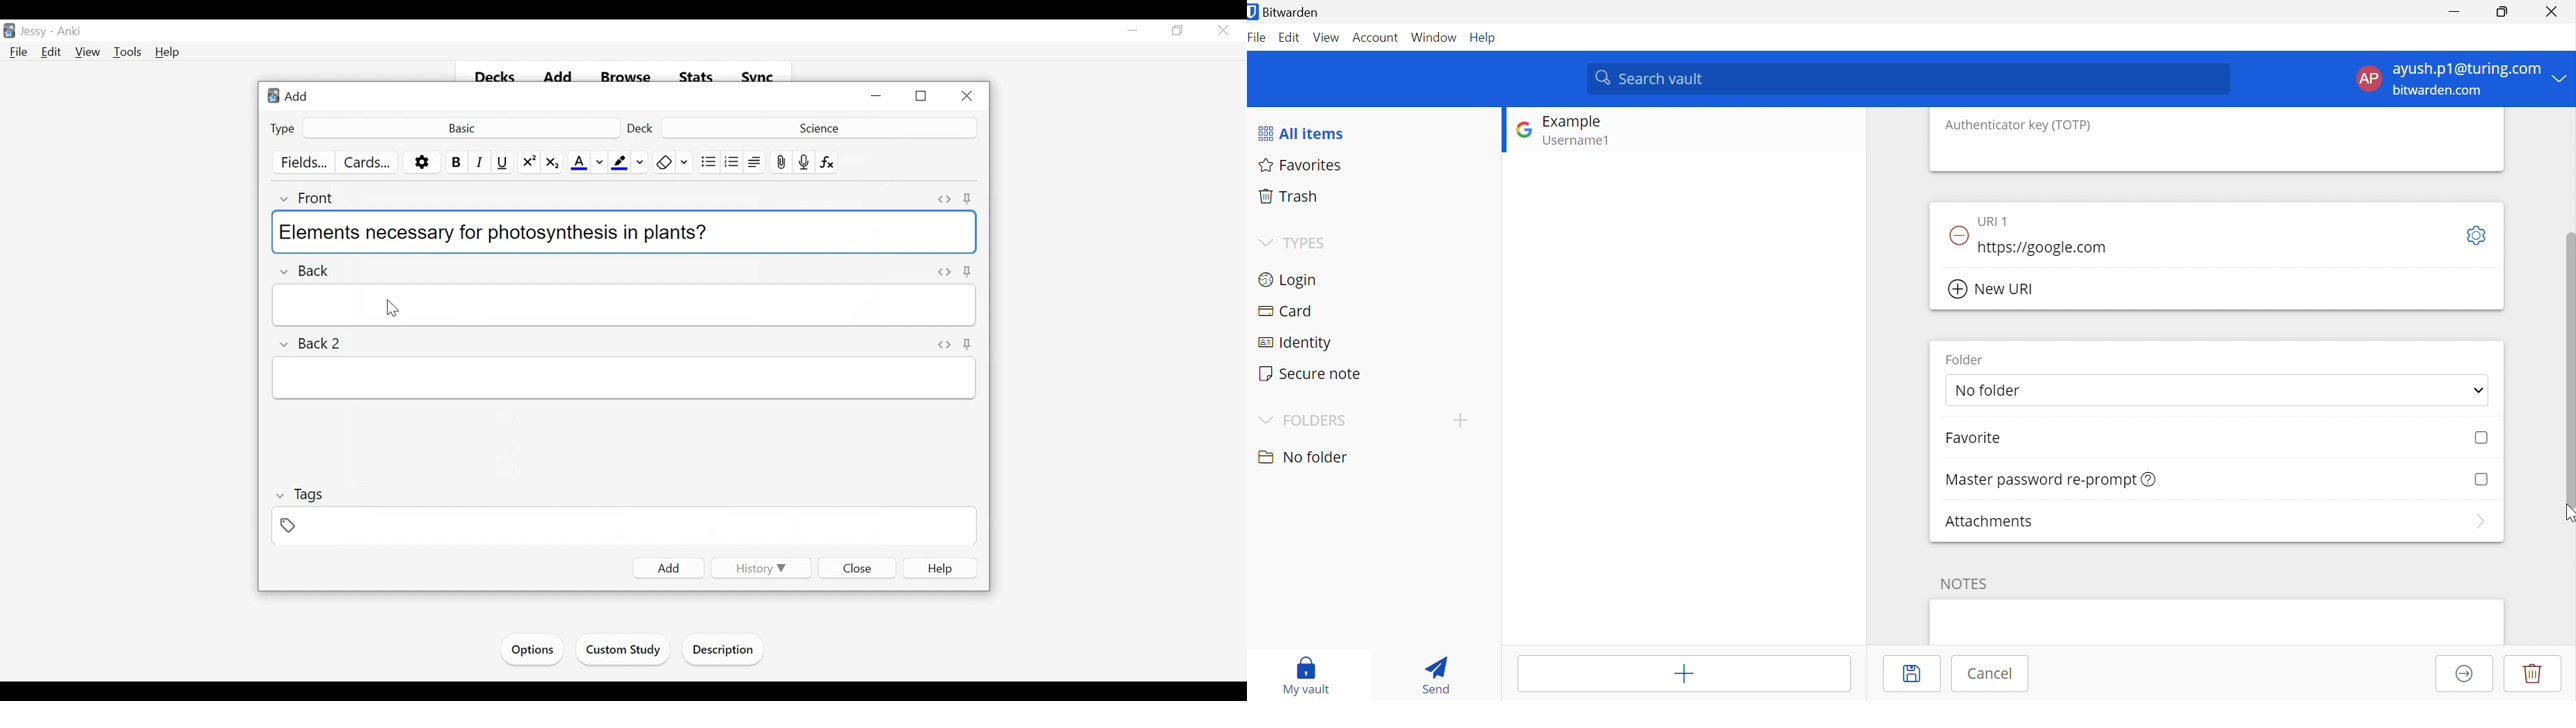 This screenshot has width=2576, height=728. What do you see at coordinates (2039, 480) in the screenshot?
I see `Master password re-prompt` at bounding box center [2039, 480].